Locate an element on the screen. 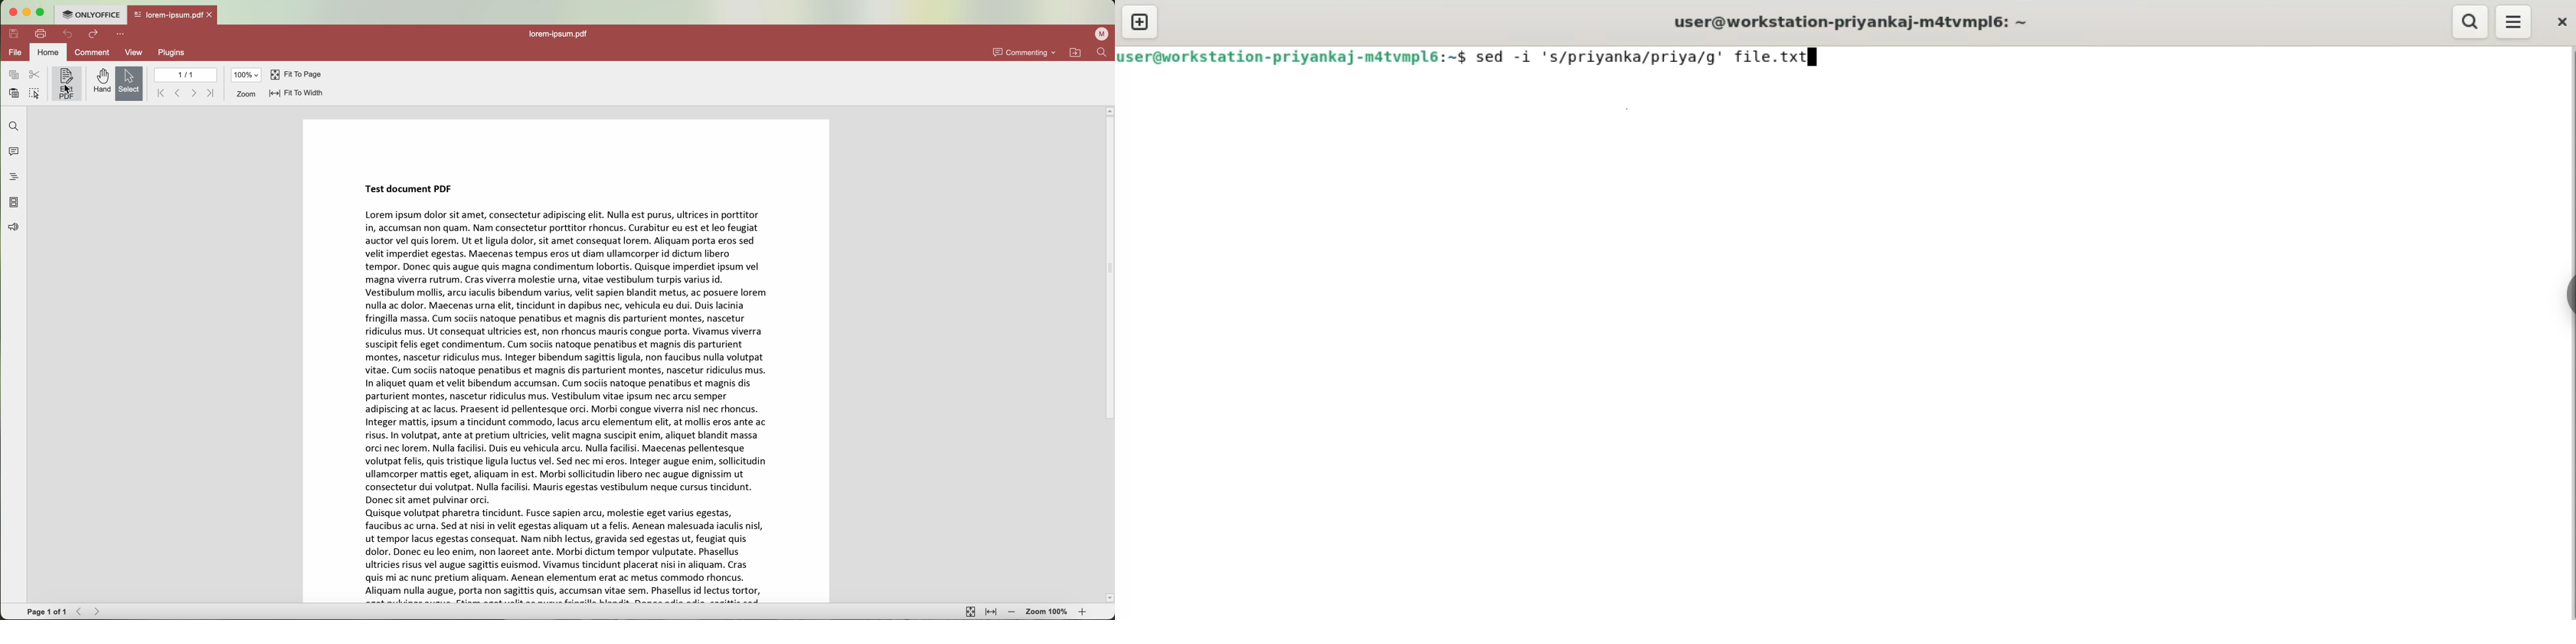 The width and height of the screenshot is (2576, 644). file is located at coordinates (15, 53).